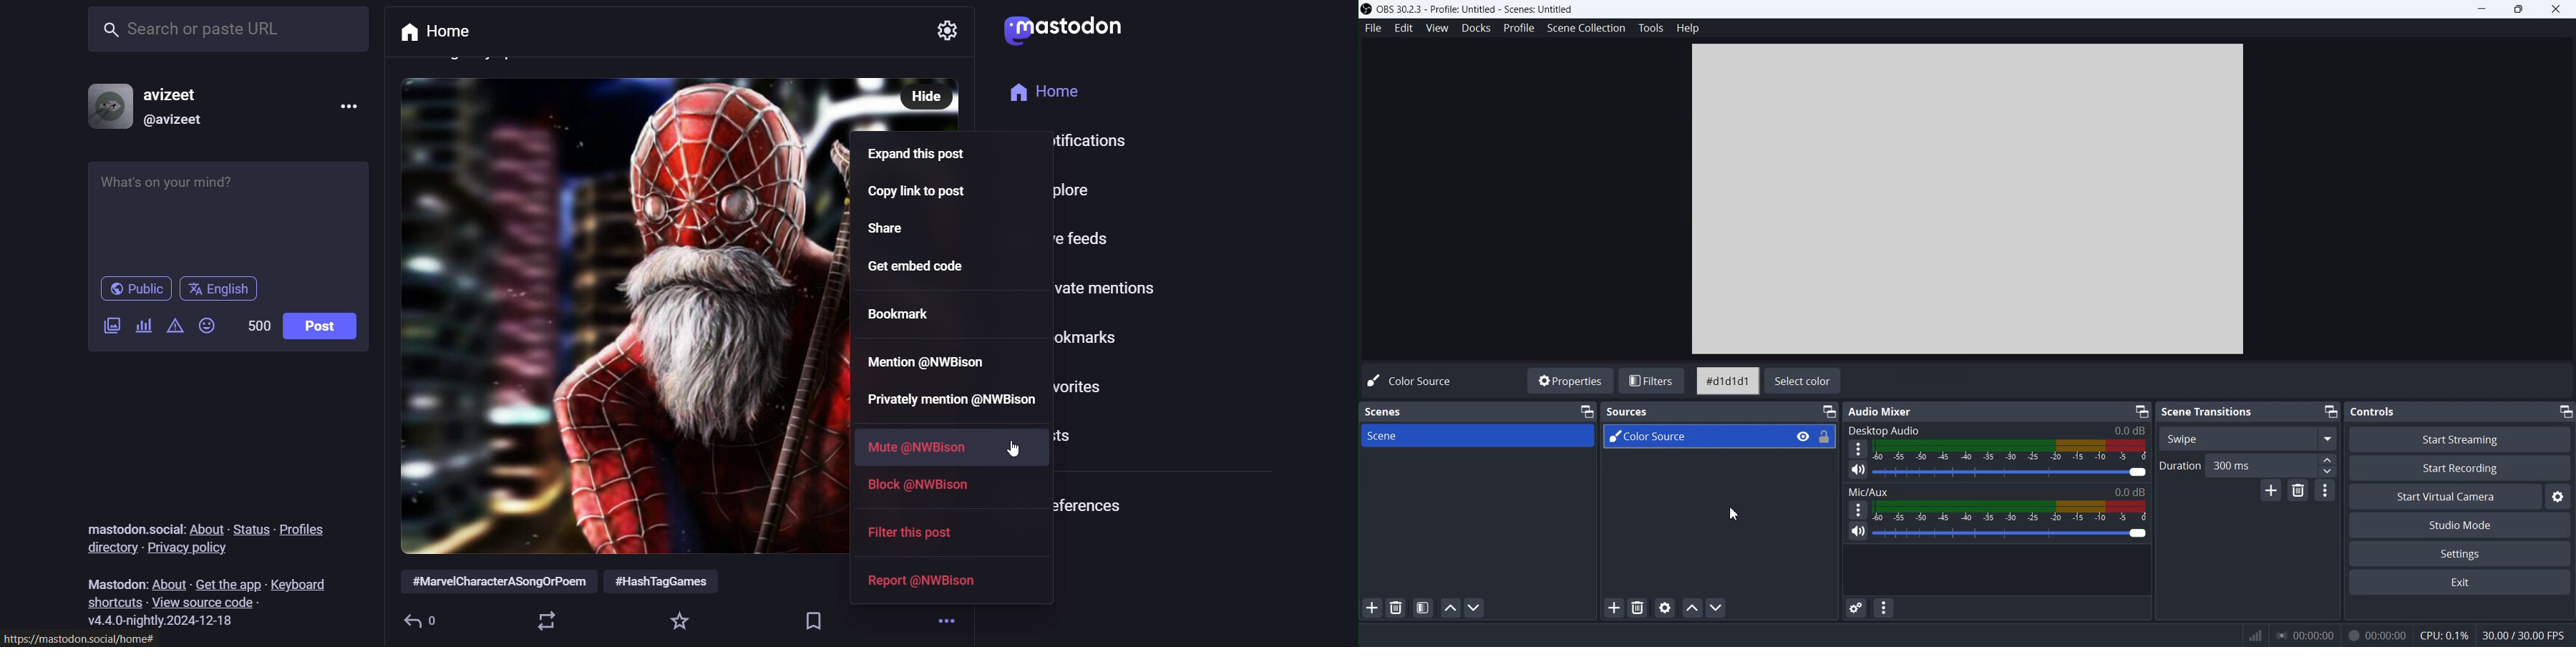  I want to click on cursor, so click(1013, 447).